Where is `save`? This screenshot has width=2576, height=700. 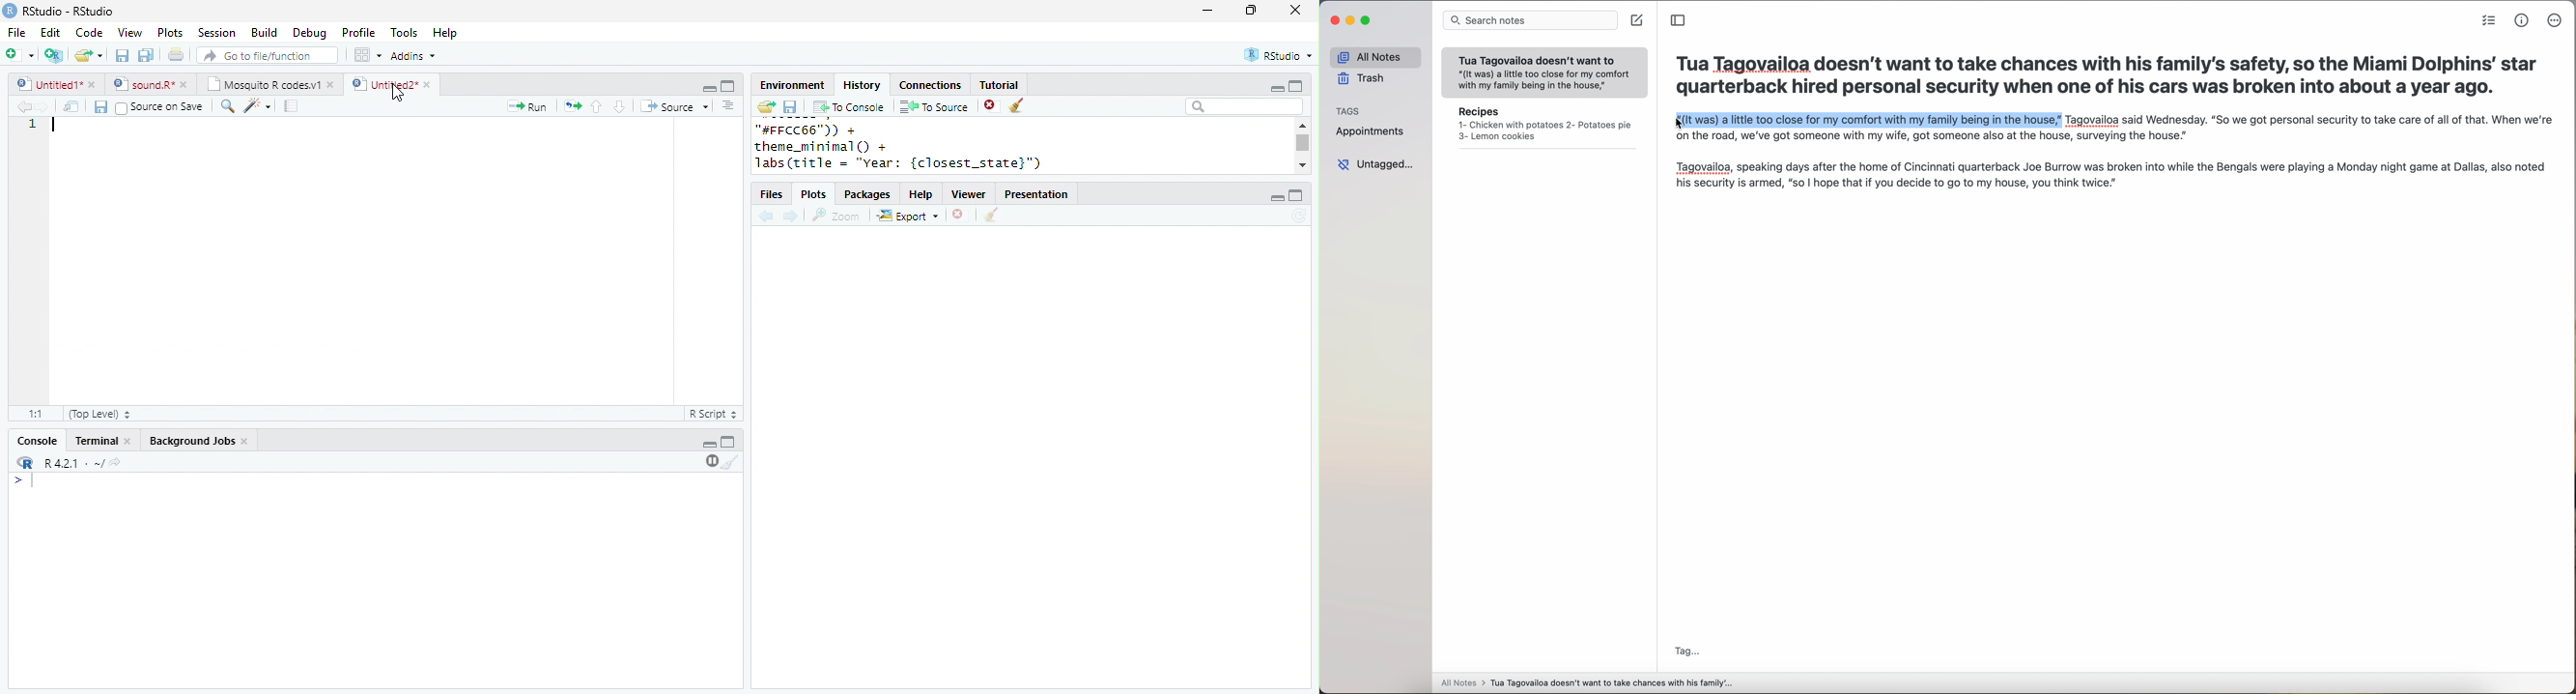 save is located at coordinates (122, 55).